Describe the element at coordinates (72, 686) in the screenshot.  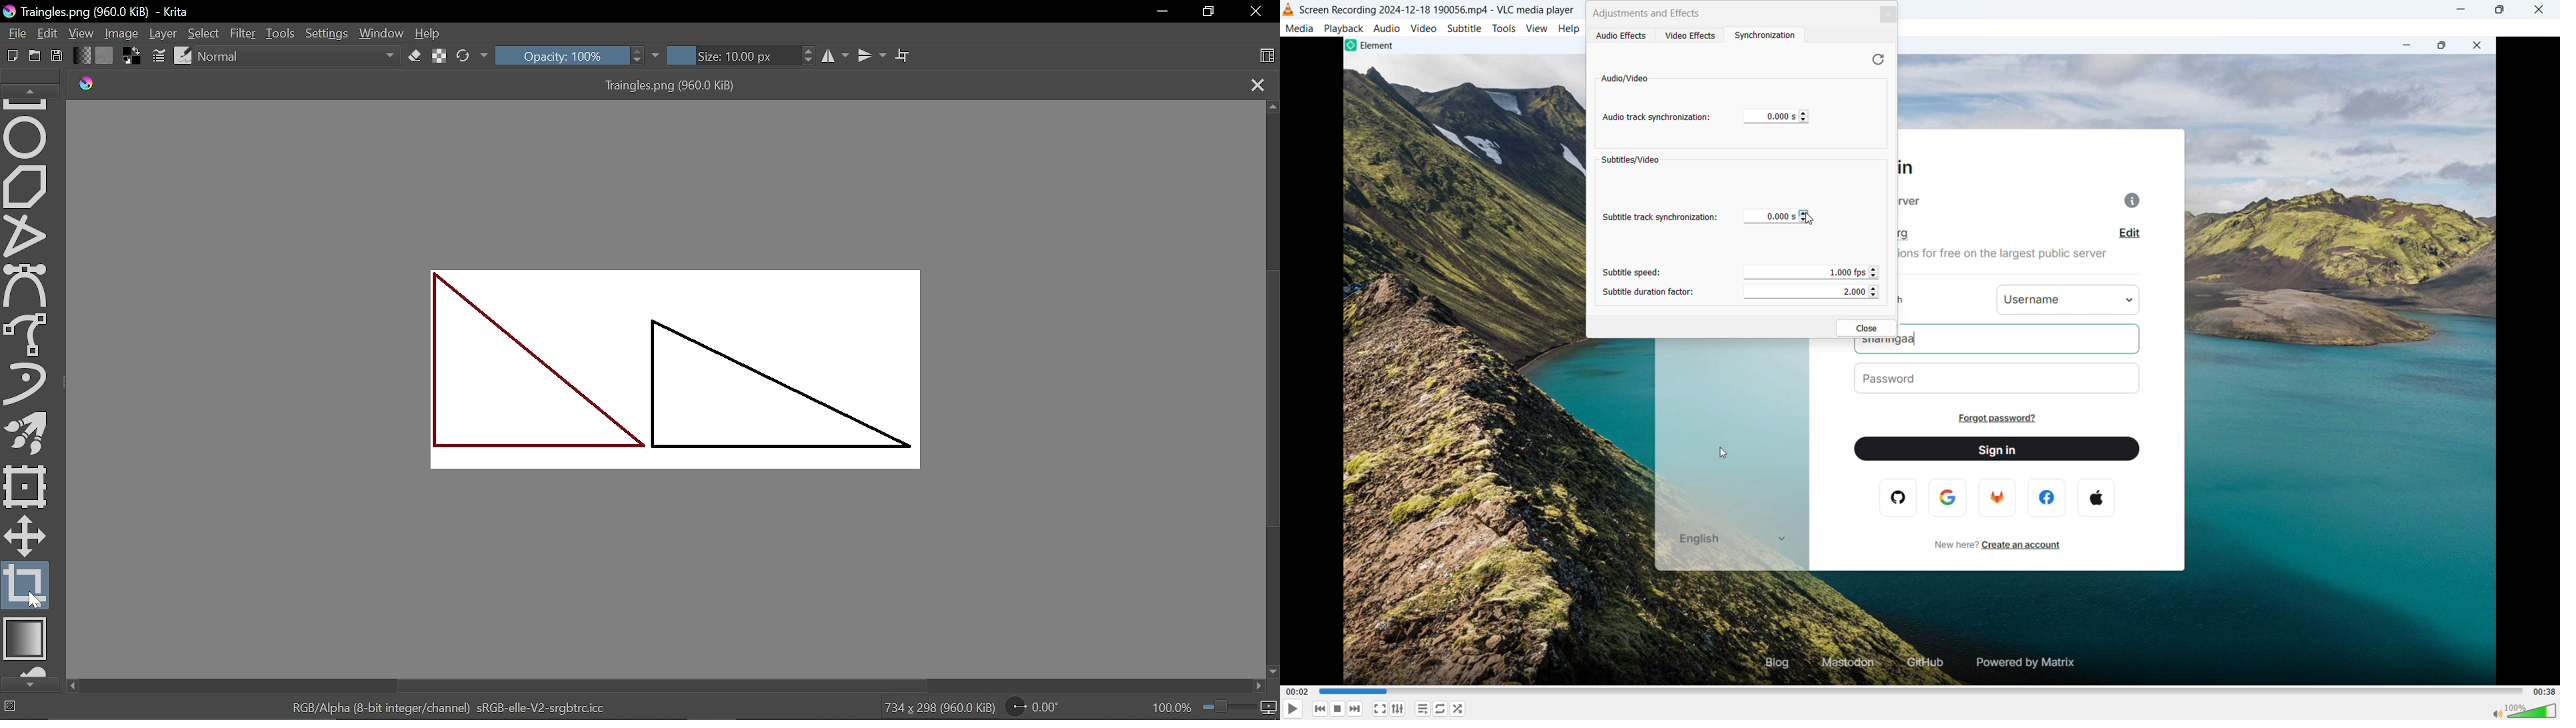
I see `move left` at that location.